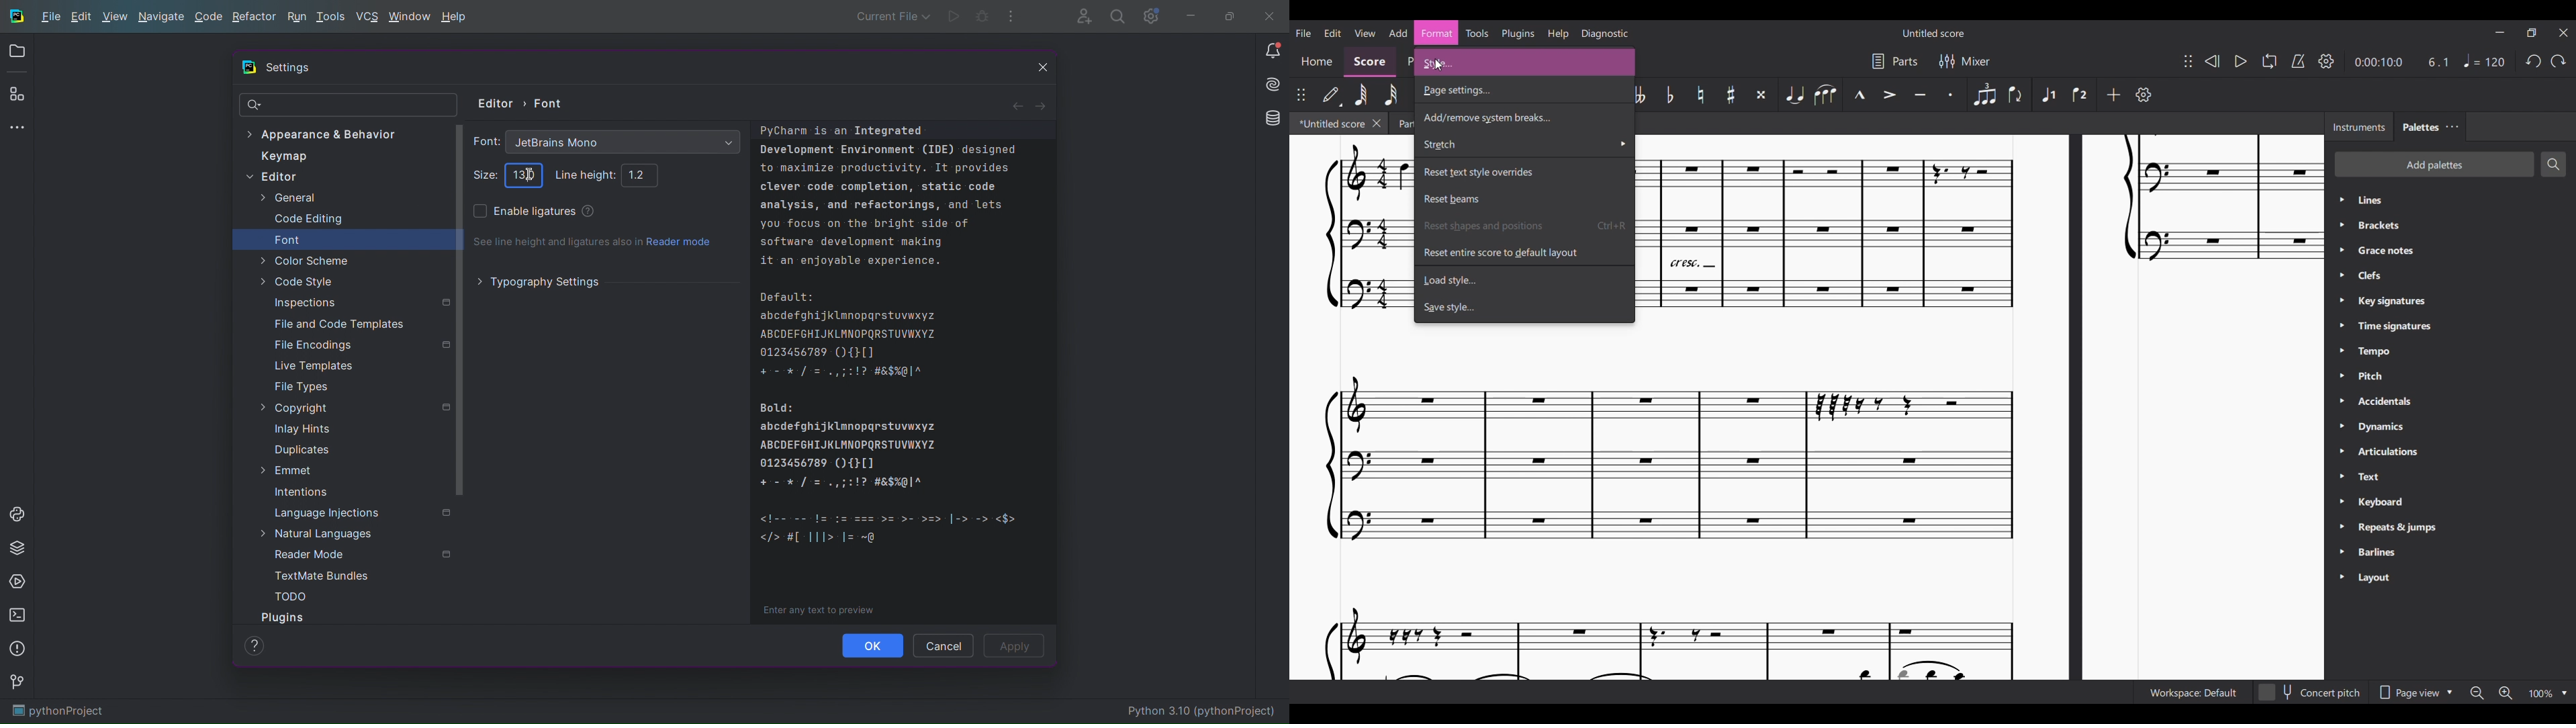 The width and height of the screenshot is (2576, 728). What do you see at coordinates (1859, 95) in the screenshot?
I see `Marcato` at bounding box center [1859, 95].